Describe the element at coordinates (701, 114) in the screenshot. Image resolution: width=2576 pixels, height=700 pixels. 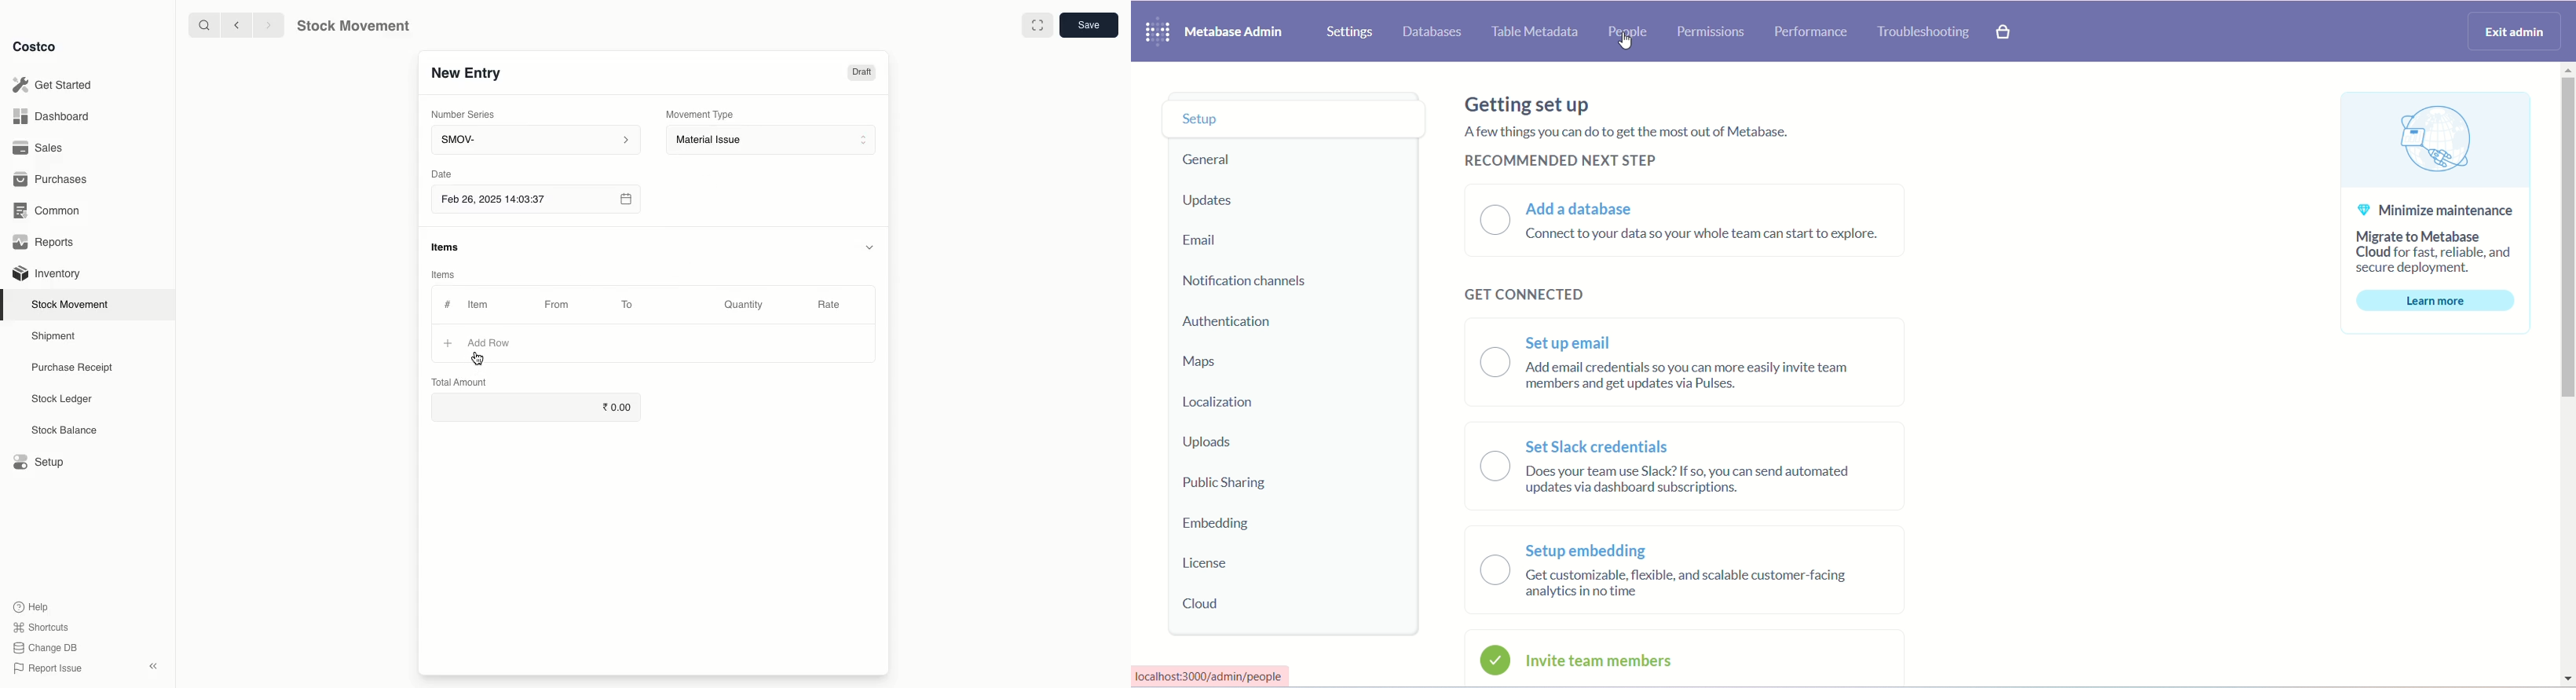
I see `Movement Type` at that location.